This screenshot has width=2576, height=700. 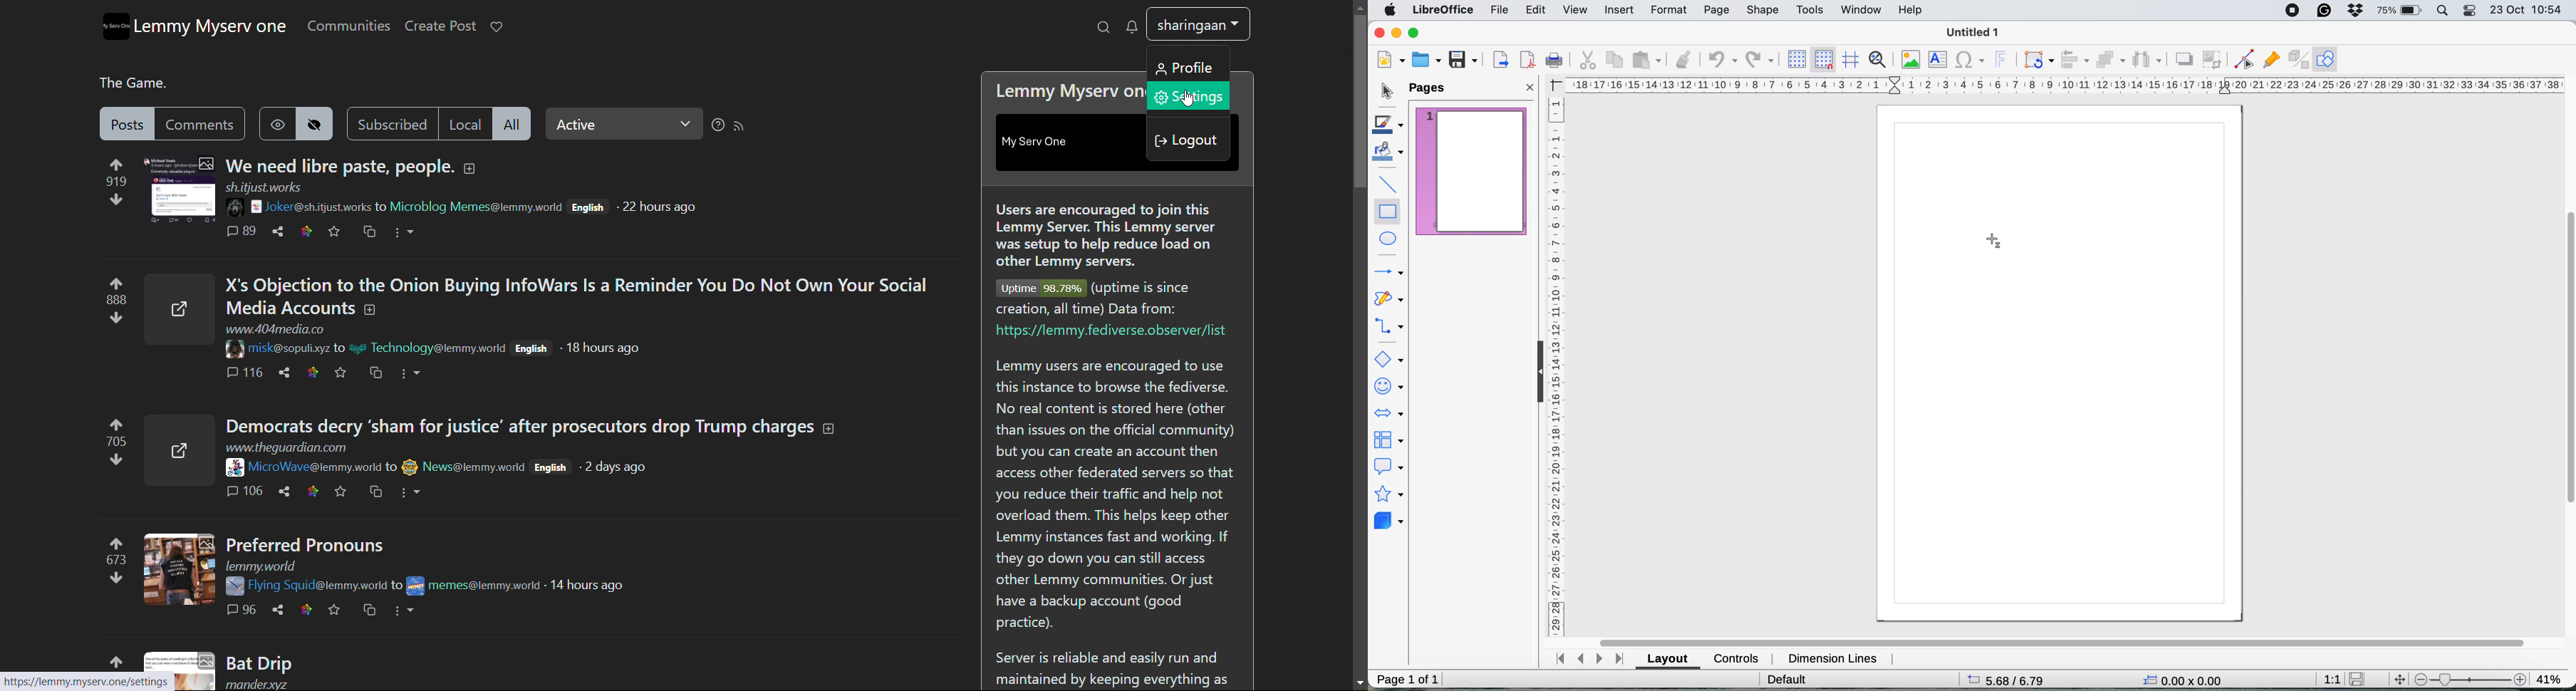 What do you see at coordinates (1188, 95) in the screenshot?
I see `settings` at bounding box center [1188, 95].